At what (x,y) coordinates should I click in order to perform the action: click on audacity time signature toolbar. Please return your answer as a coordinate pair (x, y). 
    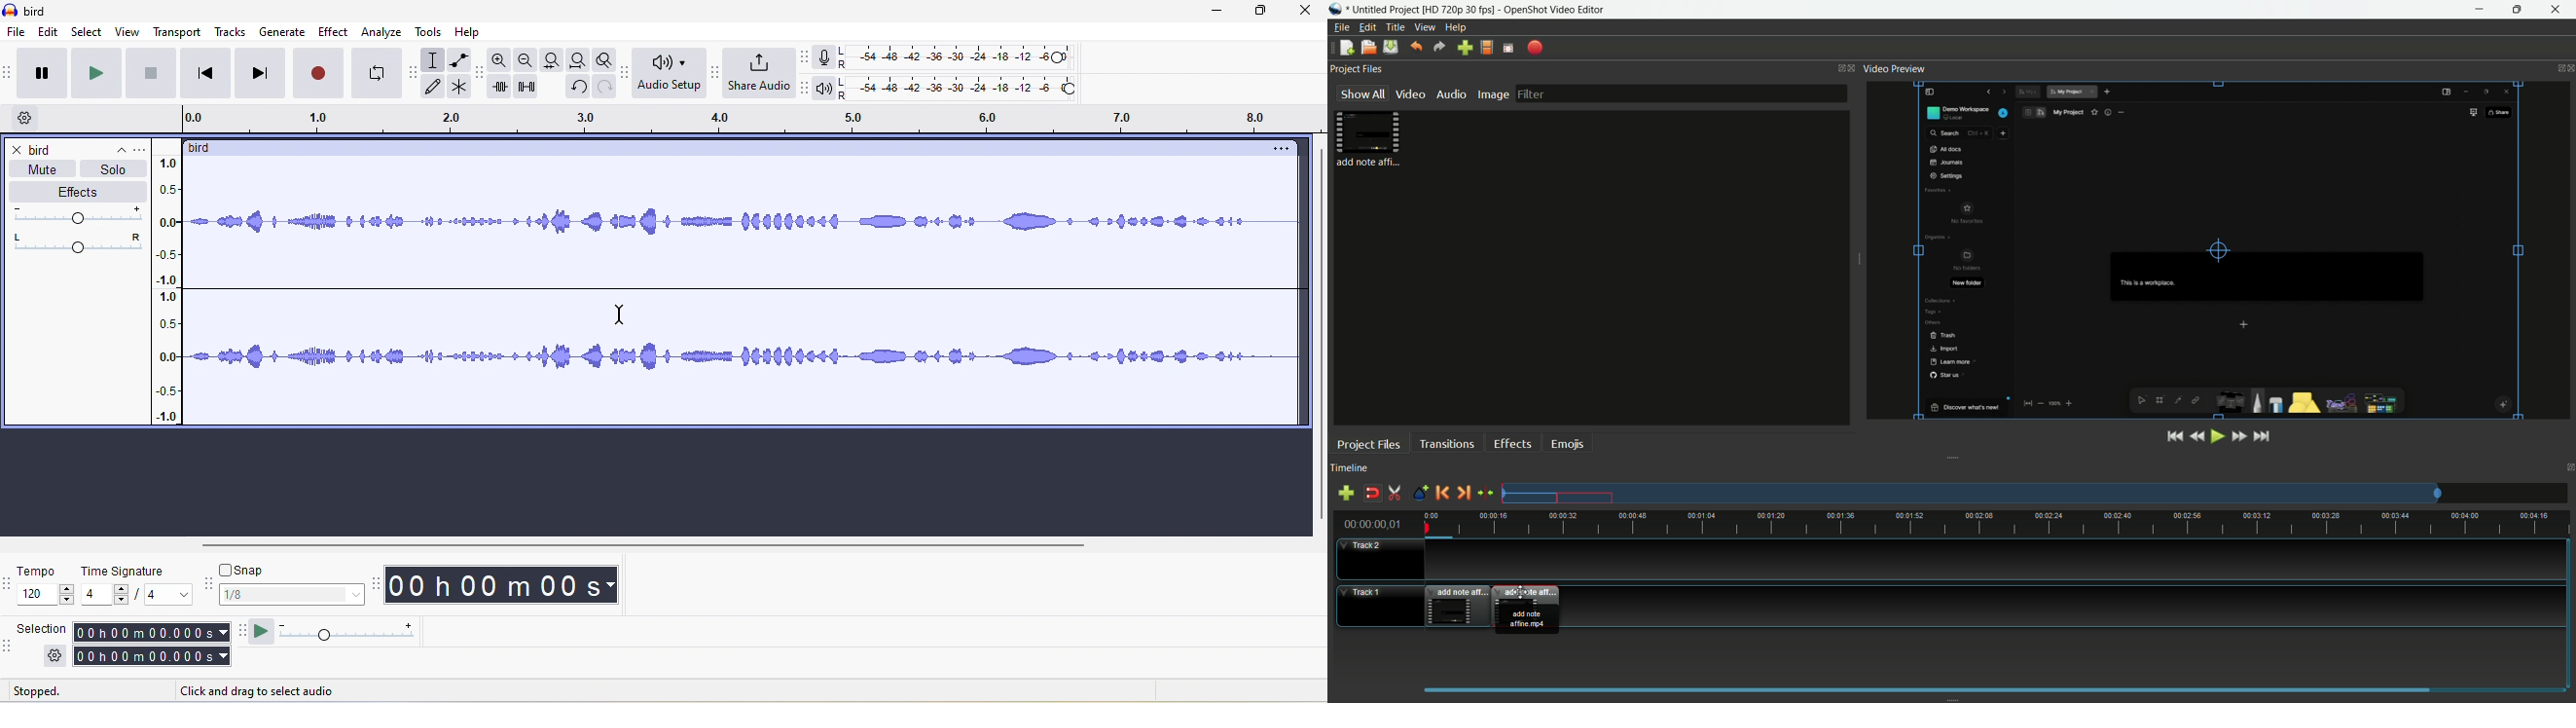
    Looking at the image, I should click on (9, 584).